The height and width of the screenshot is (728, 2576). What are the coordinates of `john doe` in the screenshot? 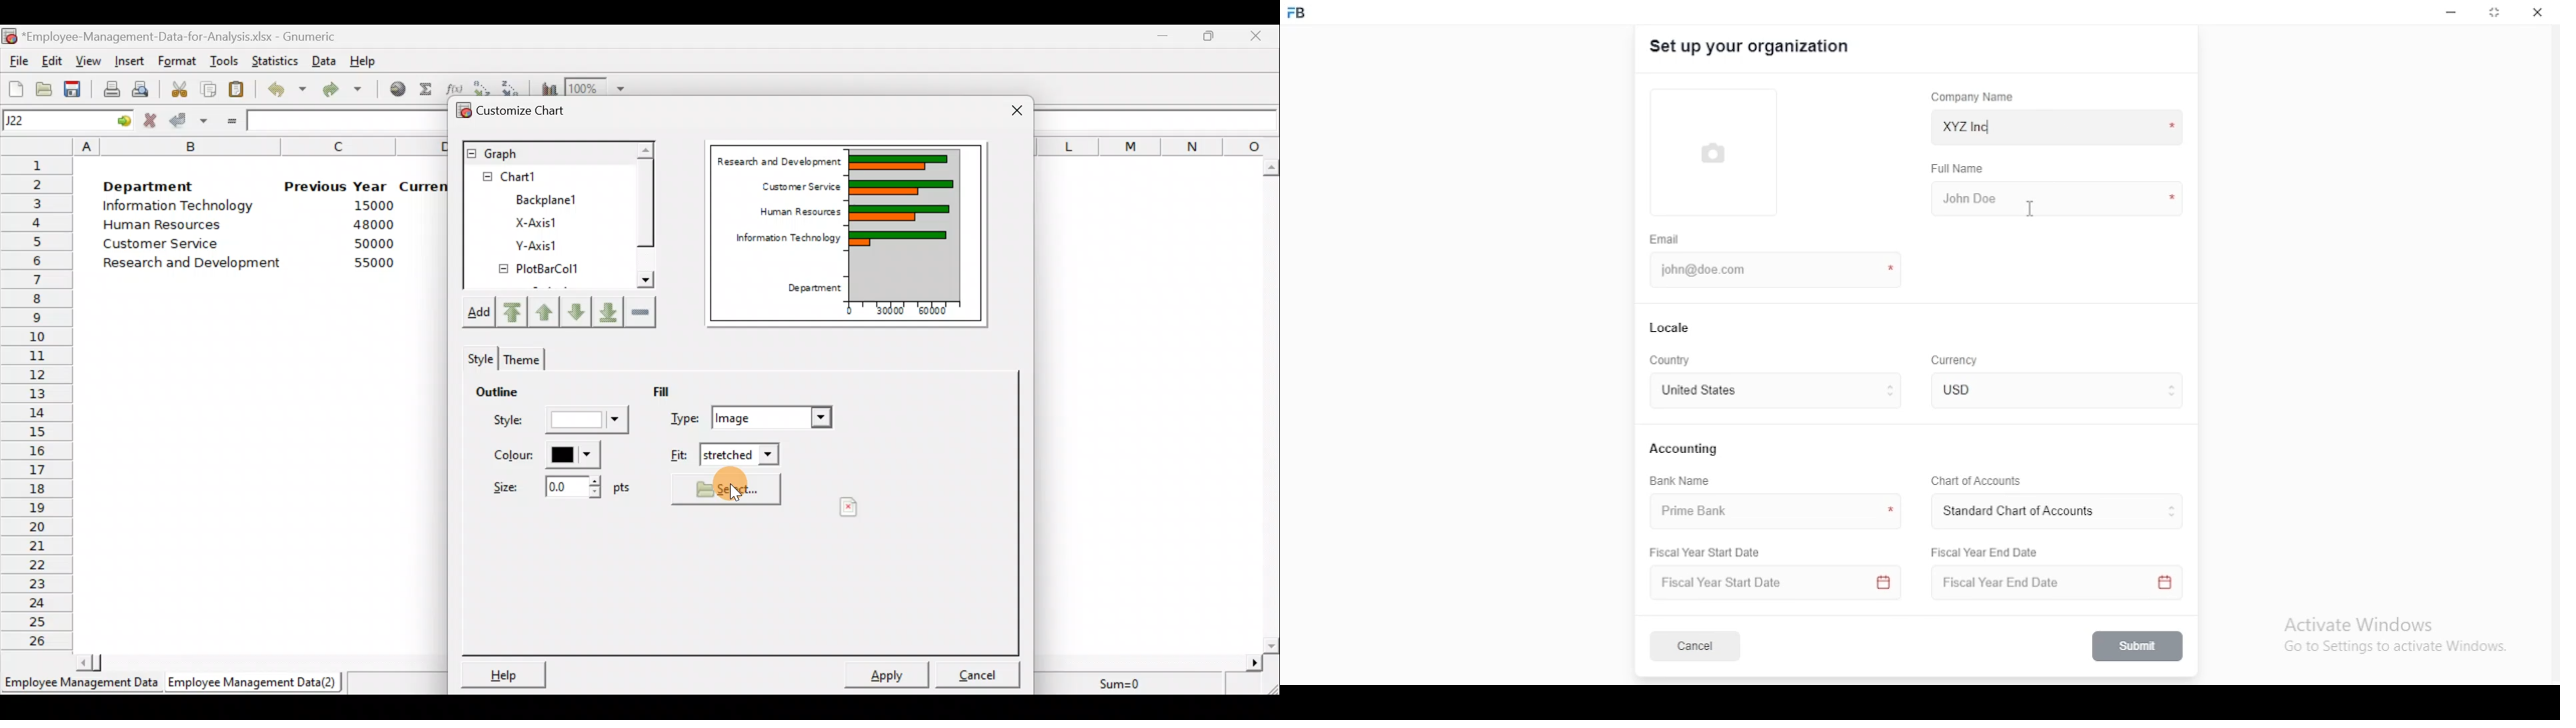 It's located at (2057, 197).